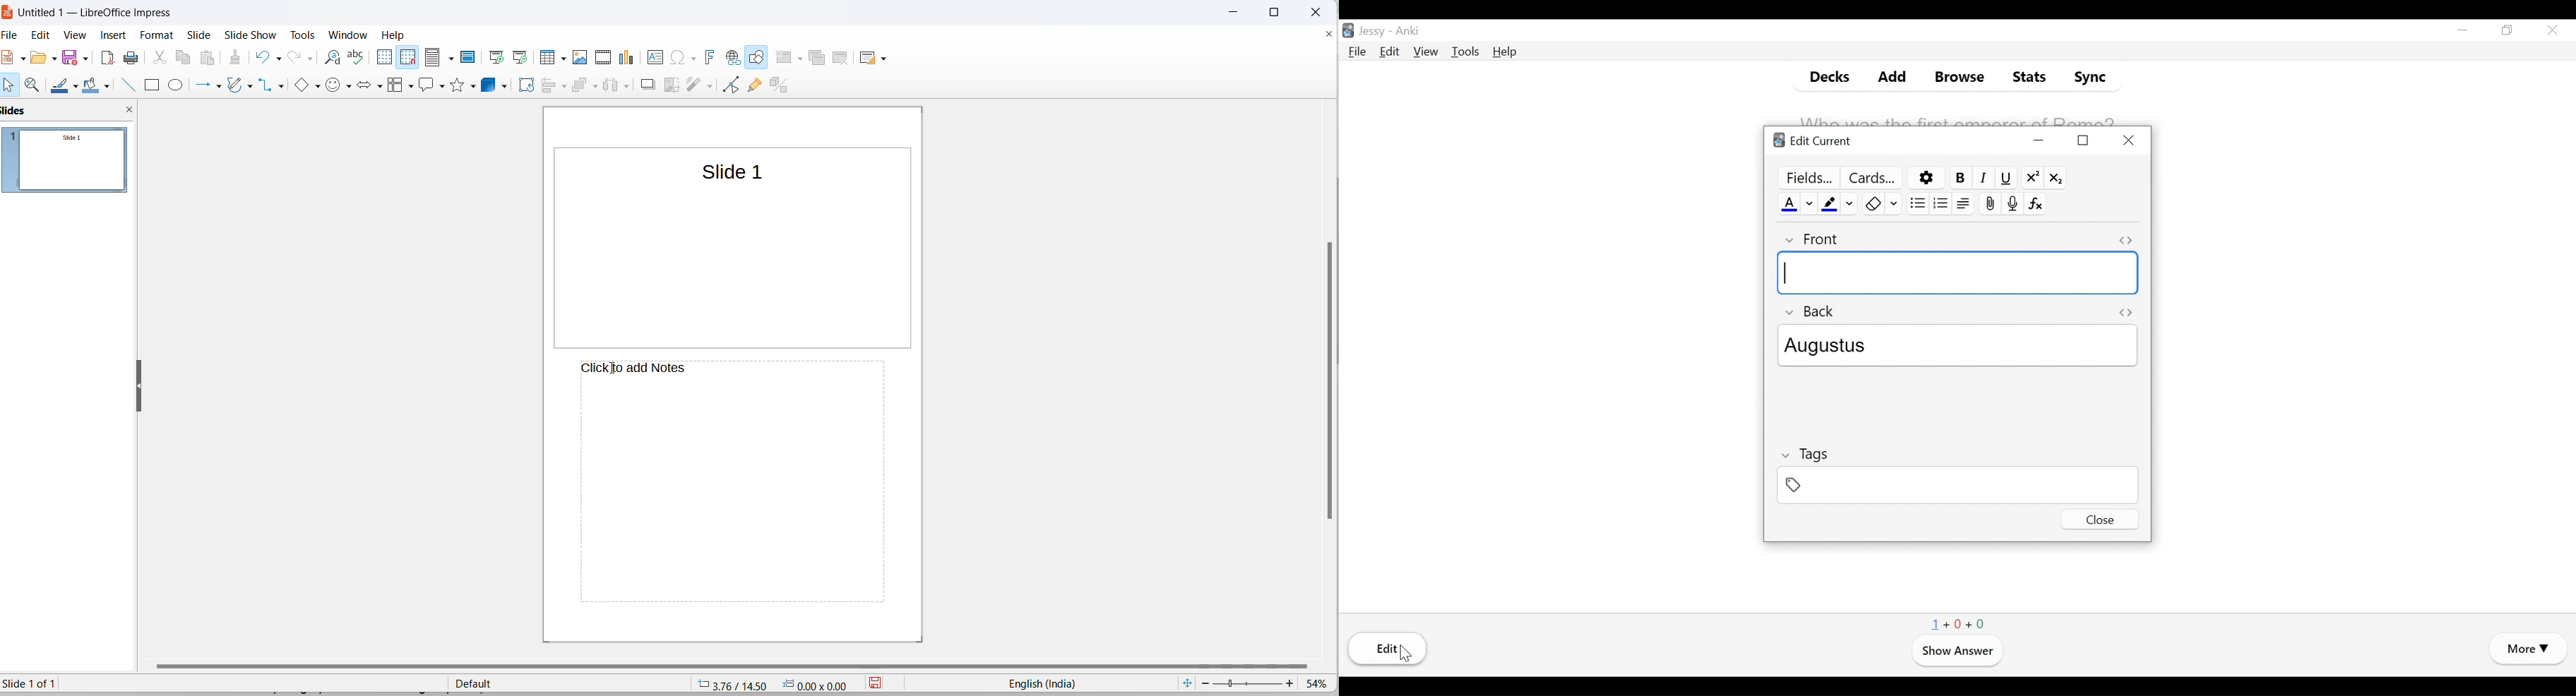 This screenshot has height=700, width=2576. What do you see at coordinates (210, 58) in the screenshot?
I see `paste ` at bounding box center [210, 58].